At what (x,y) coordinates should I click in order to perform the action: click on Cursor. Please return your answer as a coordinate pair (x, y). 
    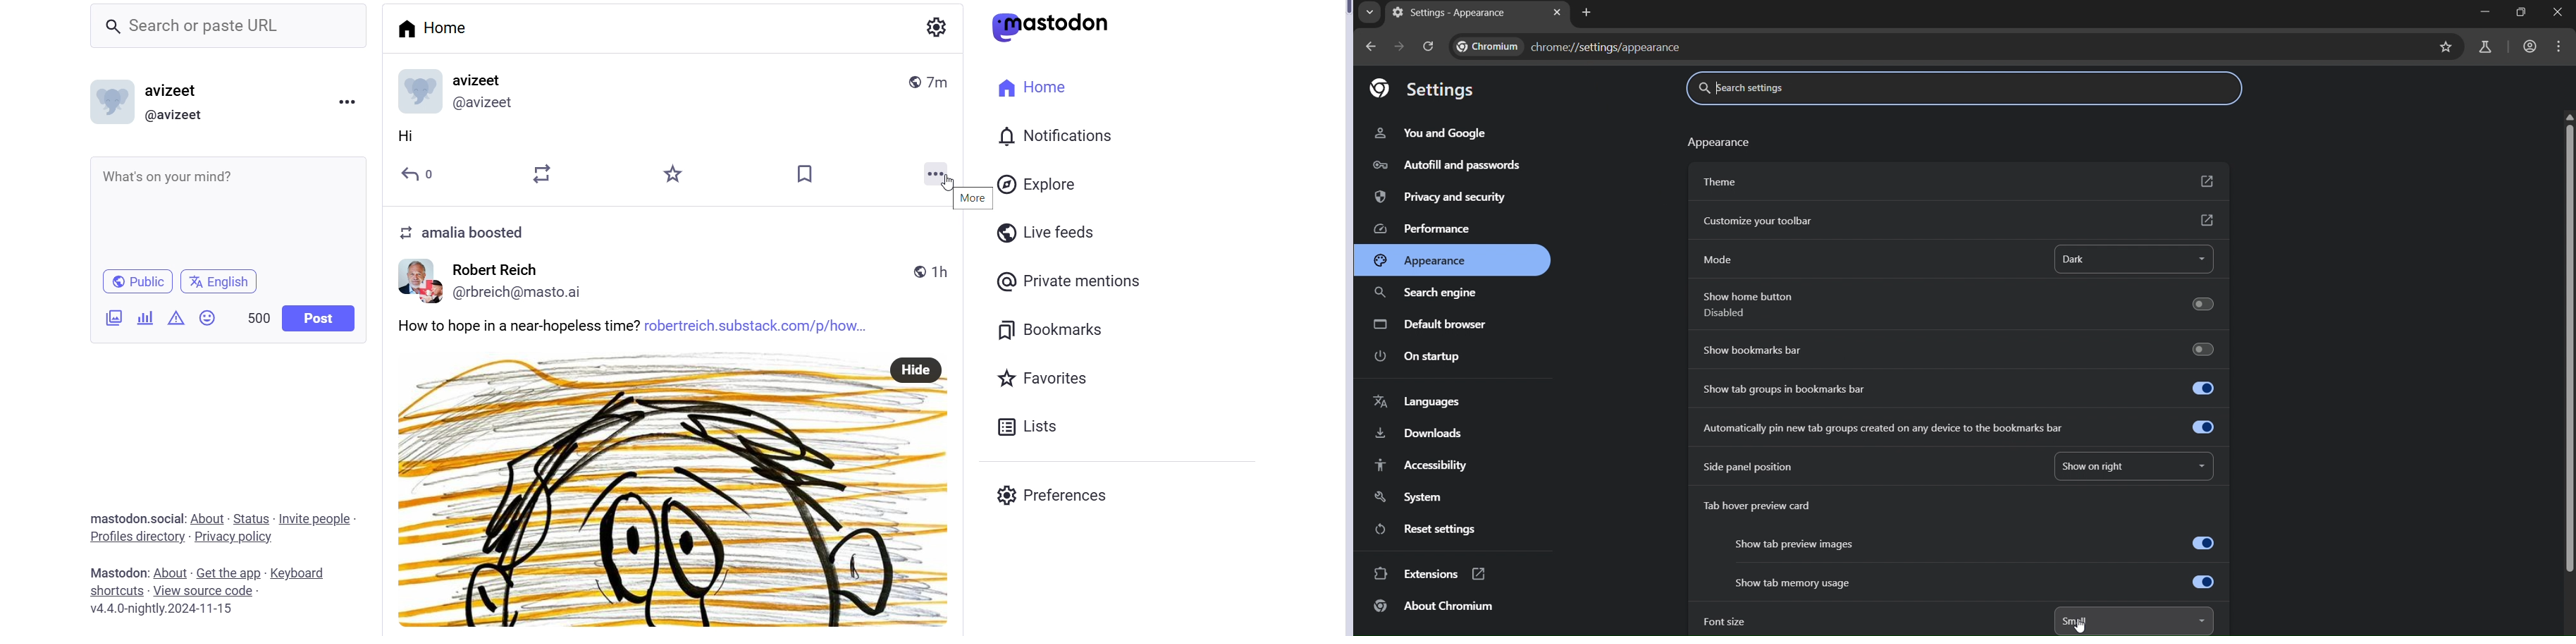
    Looking at the image, I should click on (949, 181).